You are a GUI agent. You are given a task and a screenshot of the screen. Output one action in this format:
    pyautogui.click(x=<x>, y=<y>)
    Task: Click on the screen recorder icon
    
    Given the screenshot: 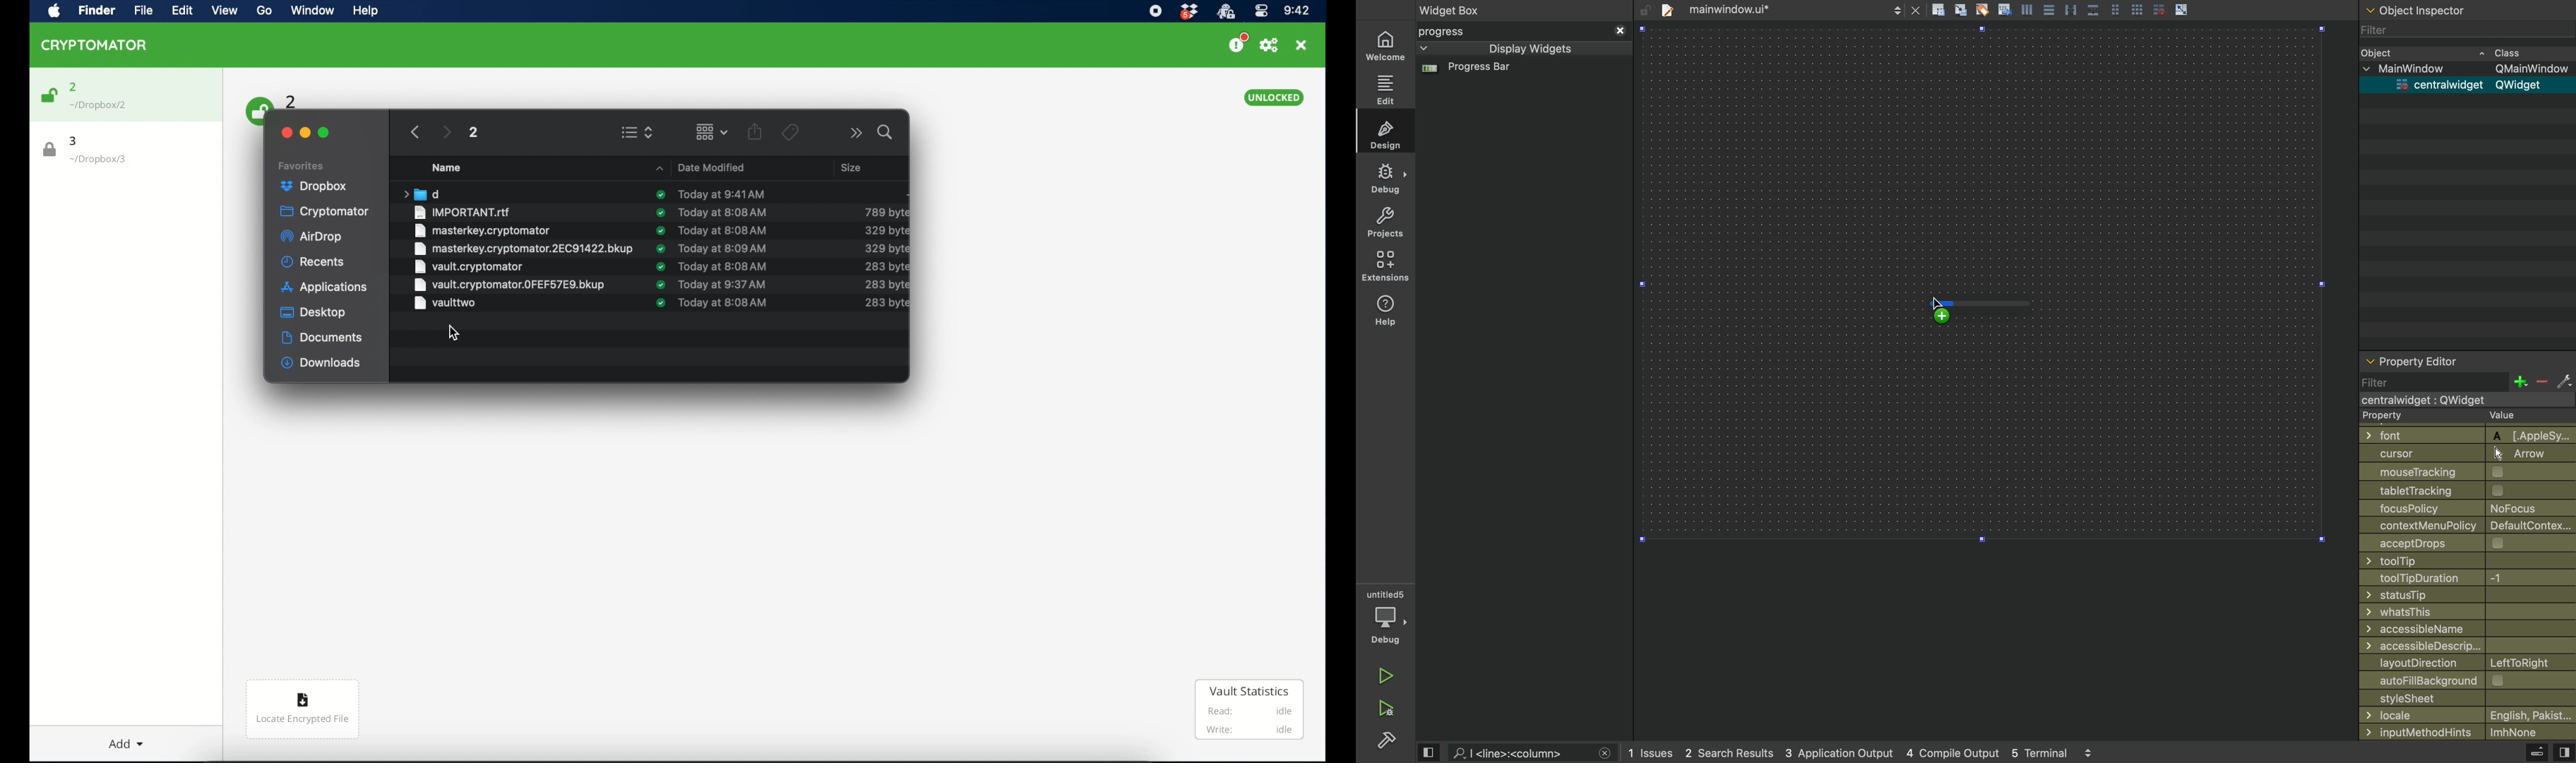 What is the action you would take?
    pyautogui.click(x=1155, y=11)
    